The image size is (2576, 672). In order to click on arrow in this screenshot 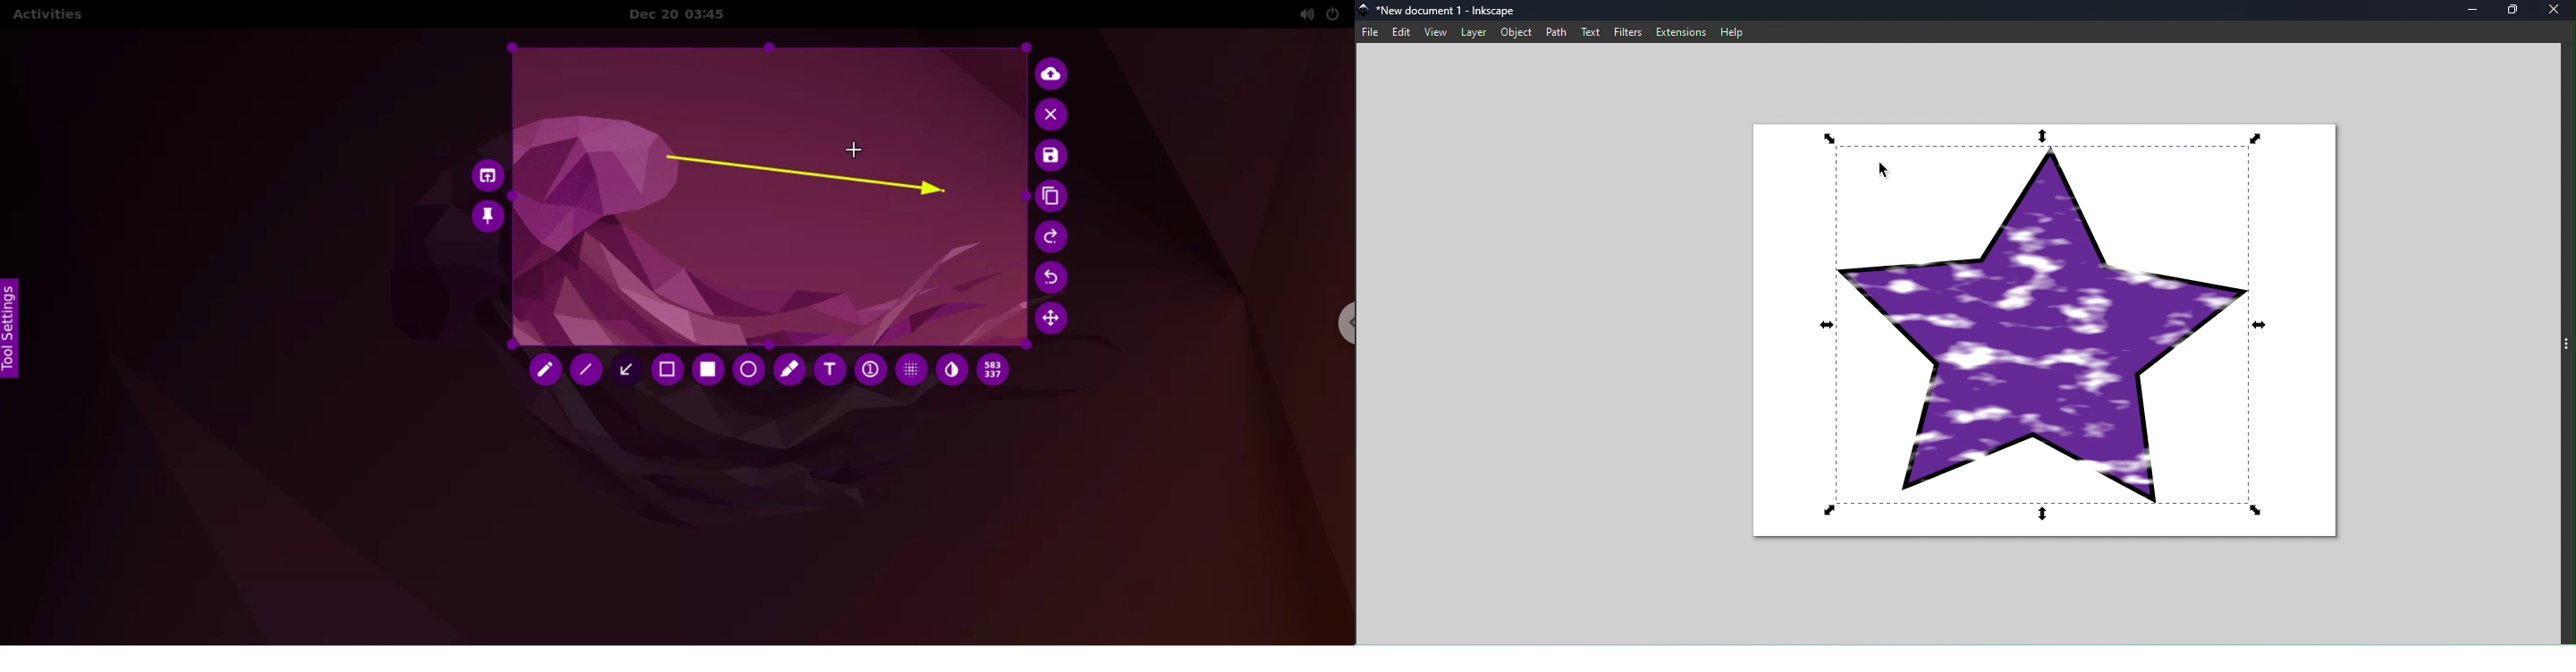, I will do `click(803, 178)`.